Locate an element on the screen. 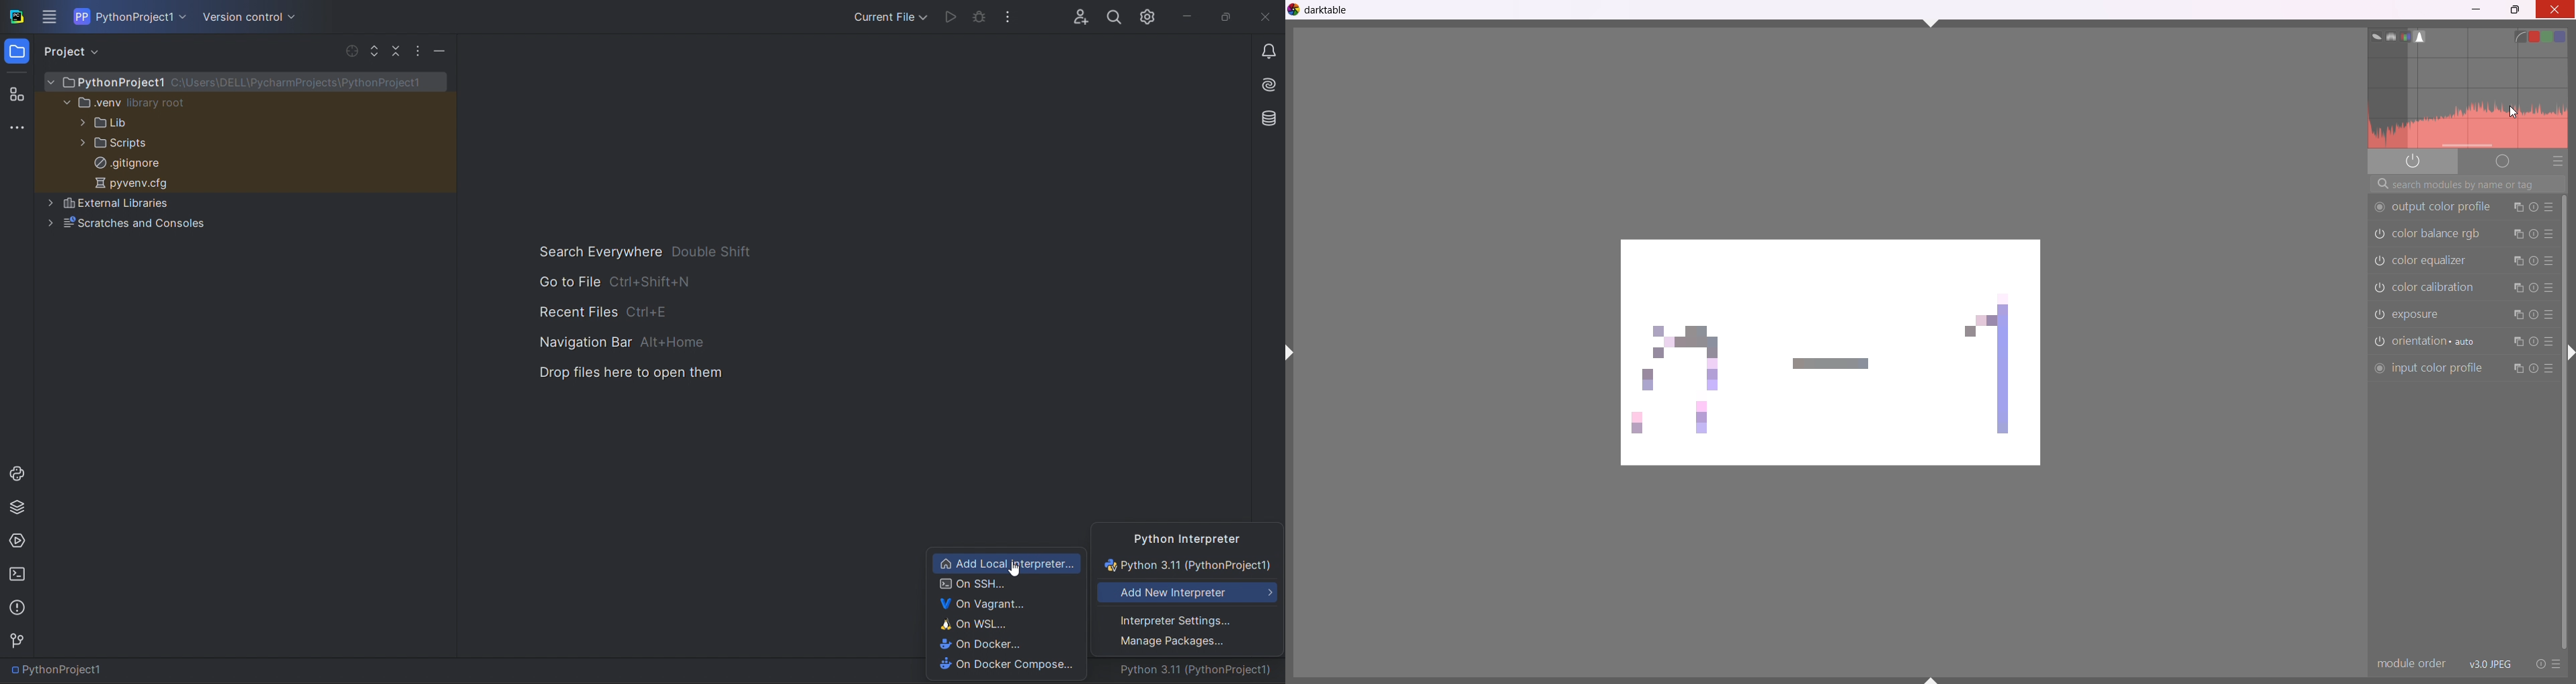 Image resolution: width=2576 pixels, height=700 pixels. output color profile is located at coordinates (2432, 208).